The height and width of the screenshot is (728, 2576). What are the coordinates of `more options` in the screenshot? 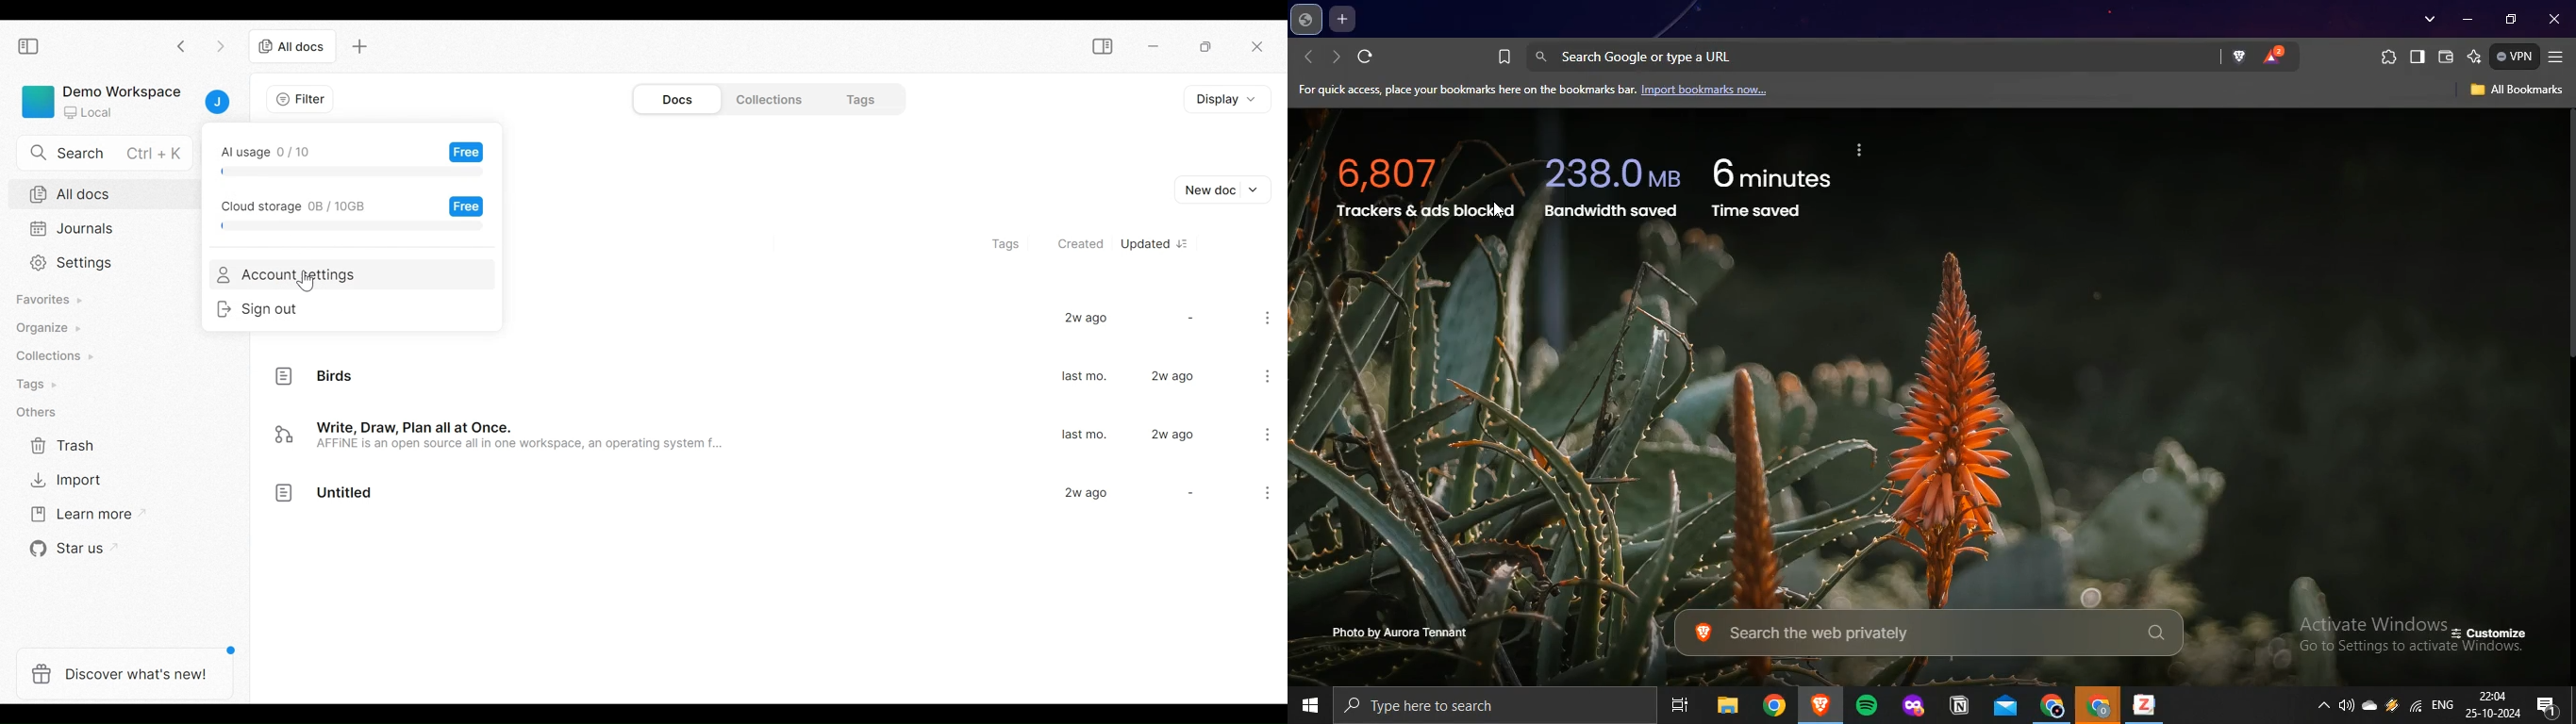 It's located at (1266, 434).